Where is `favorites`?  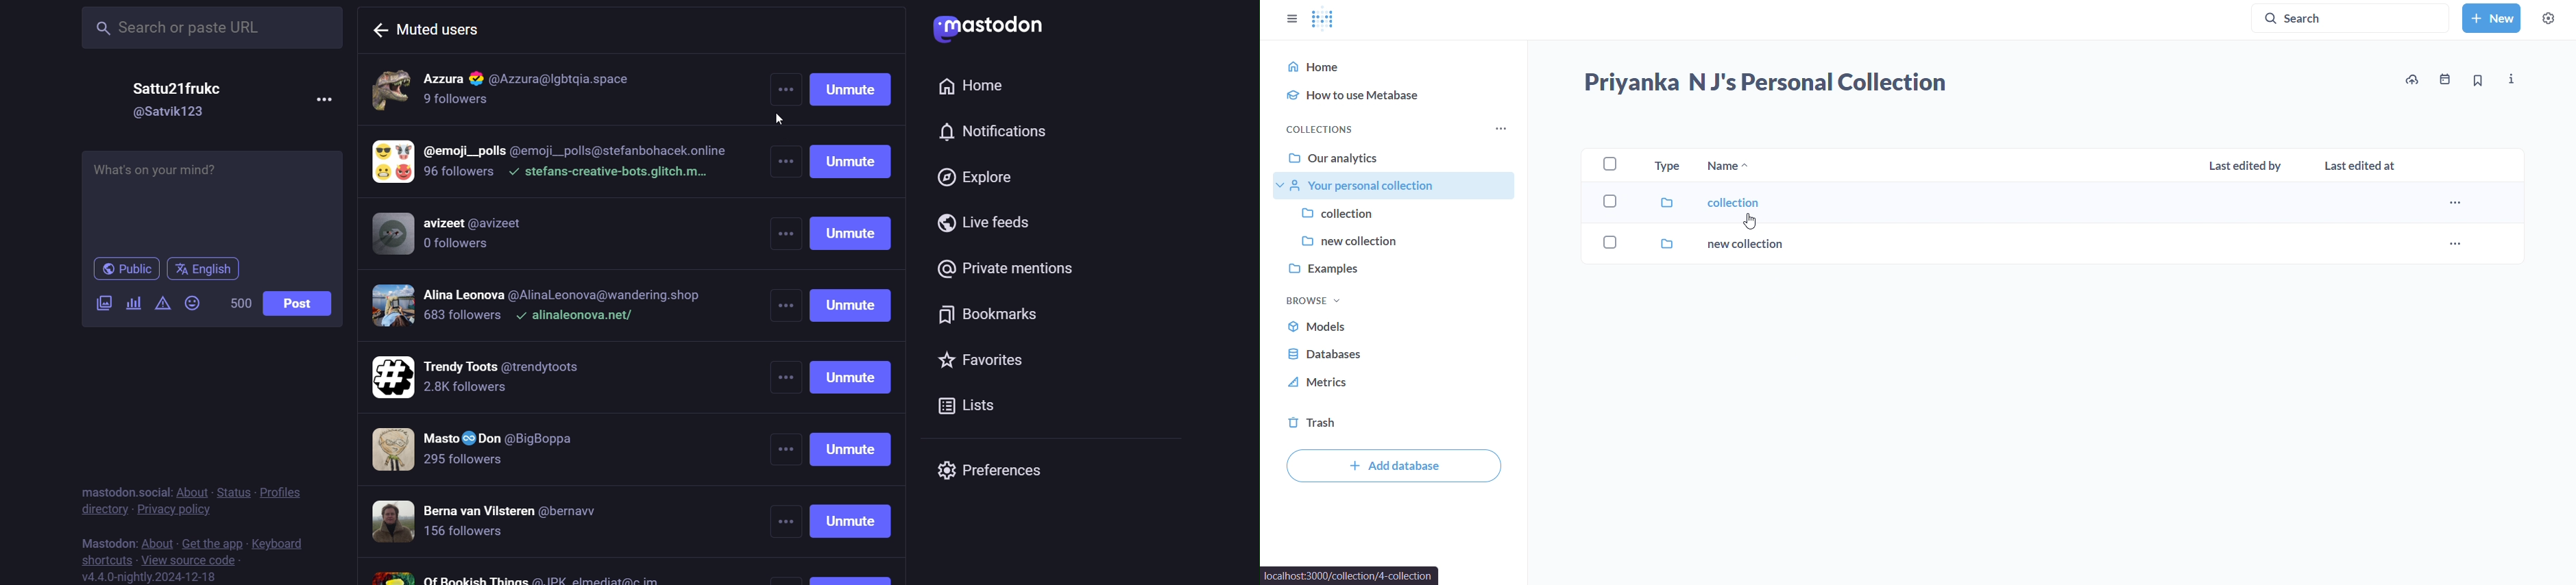
favorites is located at coordinates (983, 362).